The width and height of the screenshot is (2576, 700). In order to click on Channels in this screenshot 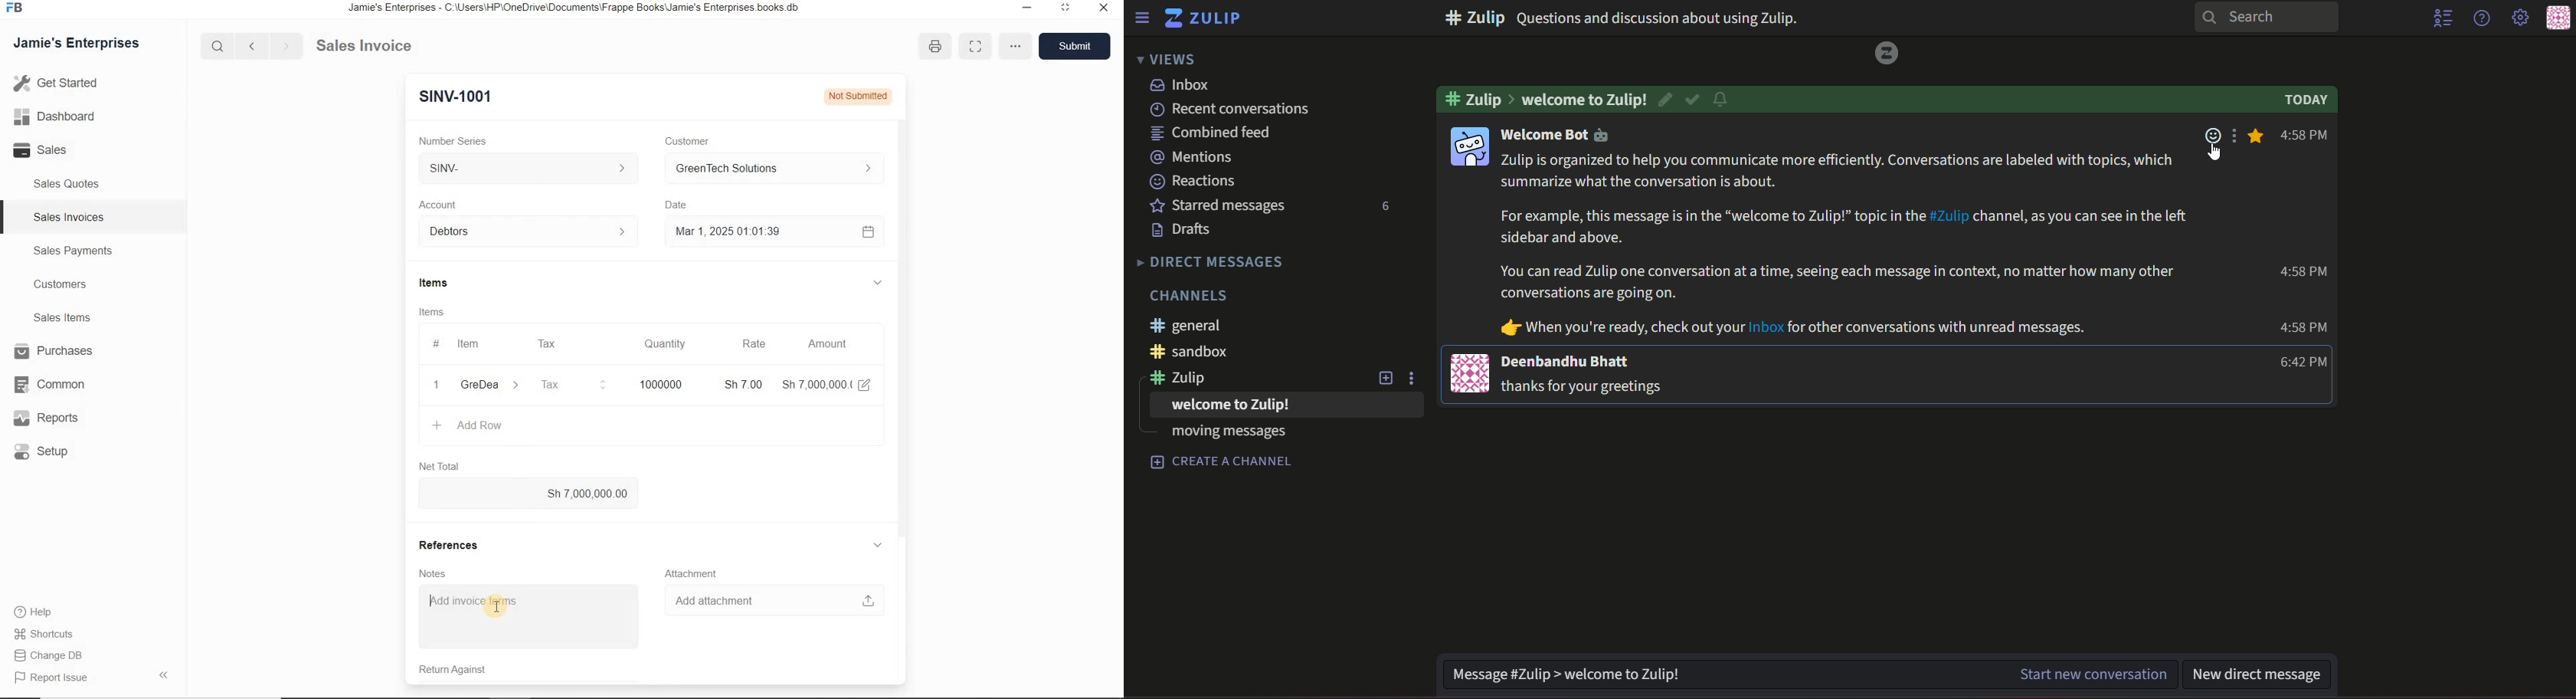, I will do `click(1190, 296)`.